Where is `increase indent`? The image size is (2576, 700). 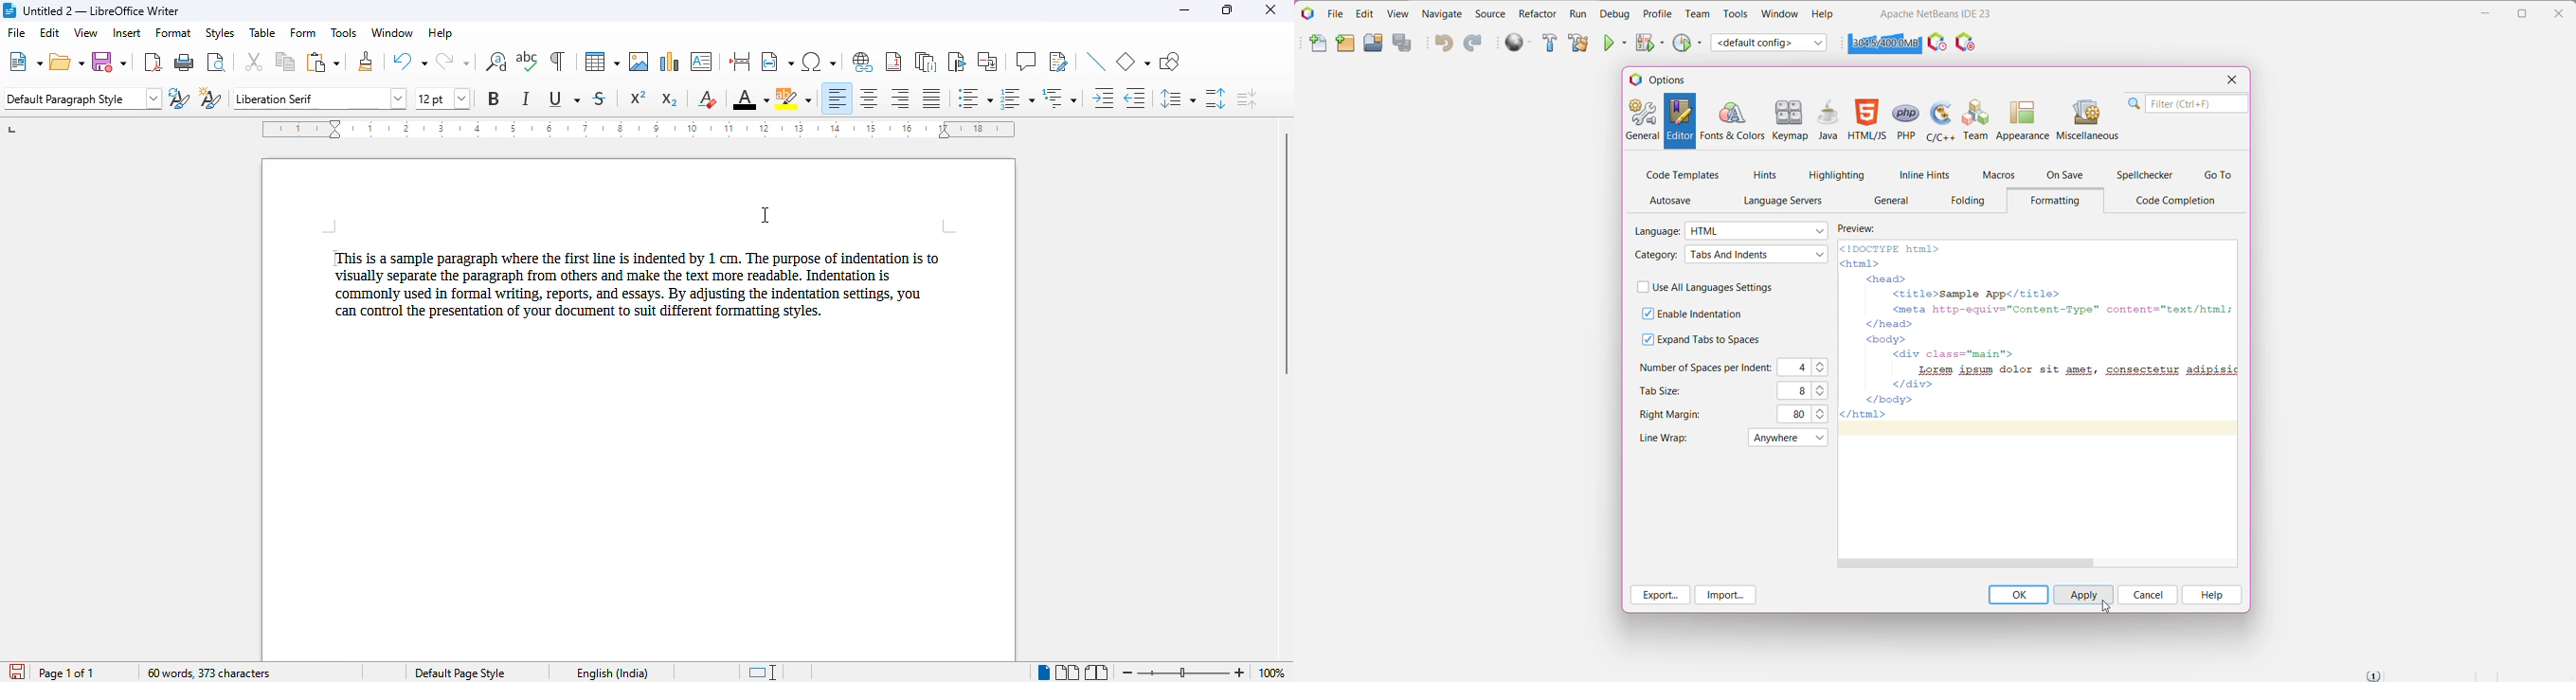 increase indent is located at coordinates (1102, 98).